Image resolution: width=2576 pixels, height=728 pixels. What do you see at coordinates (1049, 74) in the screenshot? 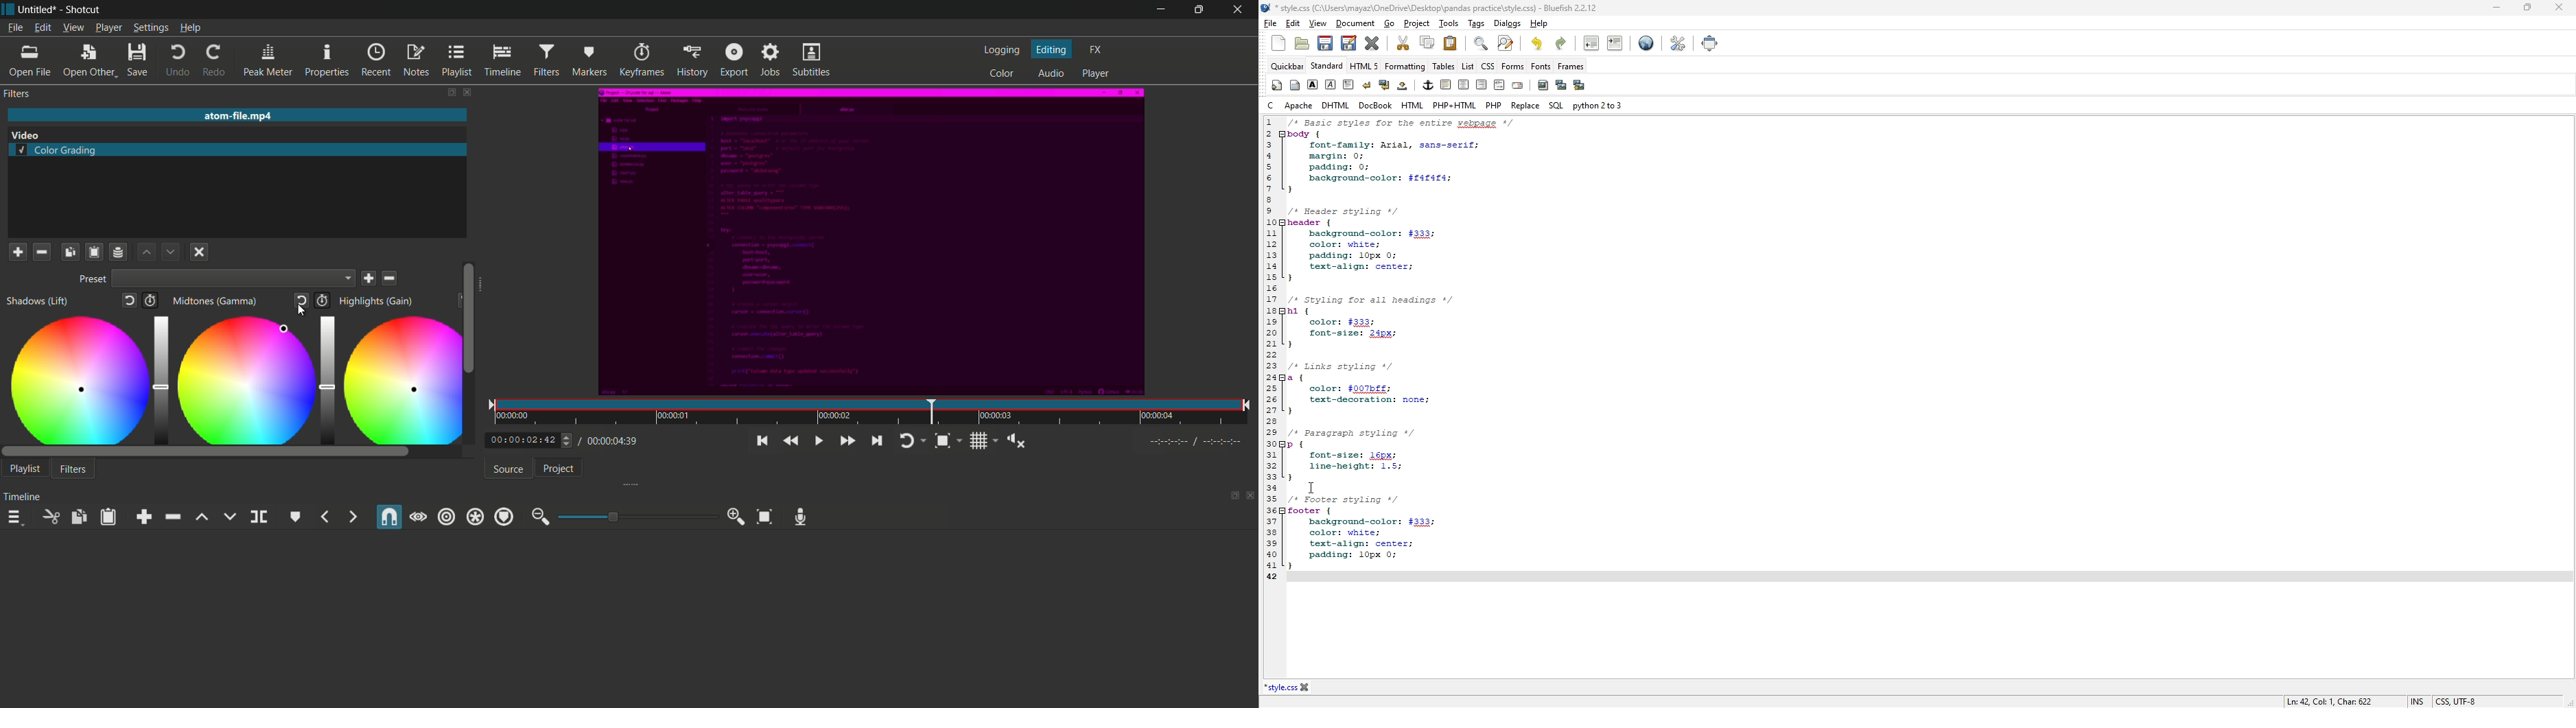
I see `audio` at bounding box center [1049, 74].